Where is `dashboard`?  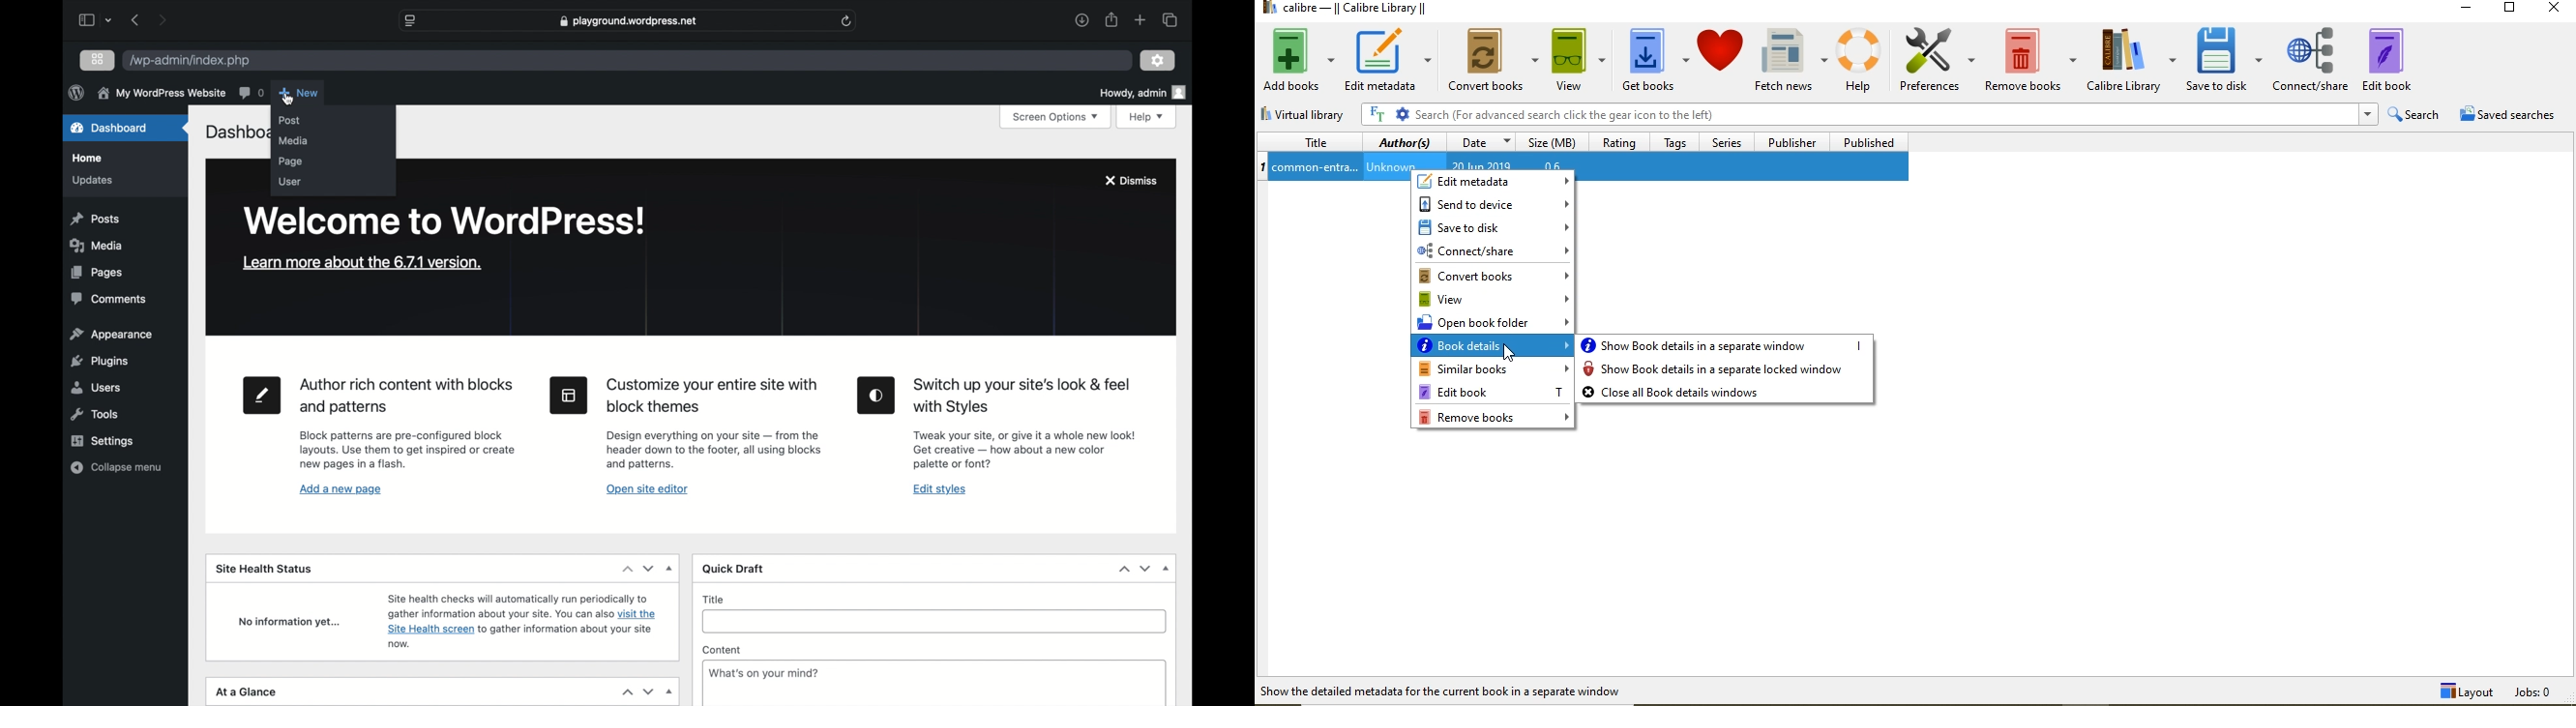
dashboard is located at coordinates (110, 127).